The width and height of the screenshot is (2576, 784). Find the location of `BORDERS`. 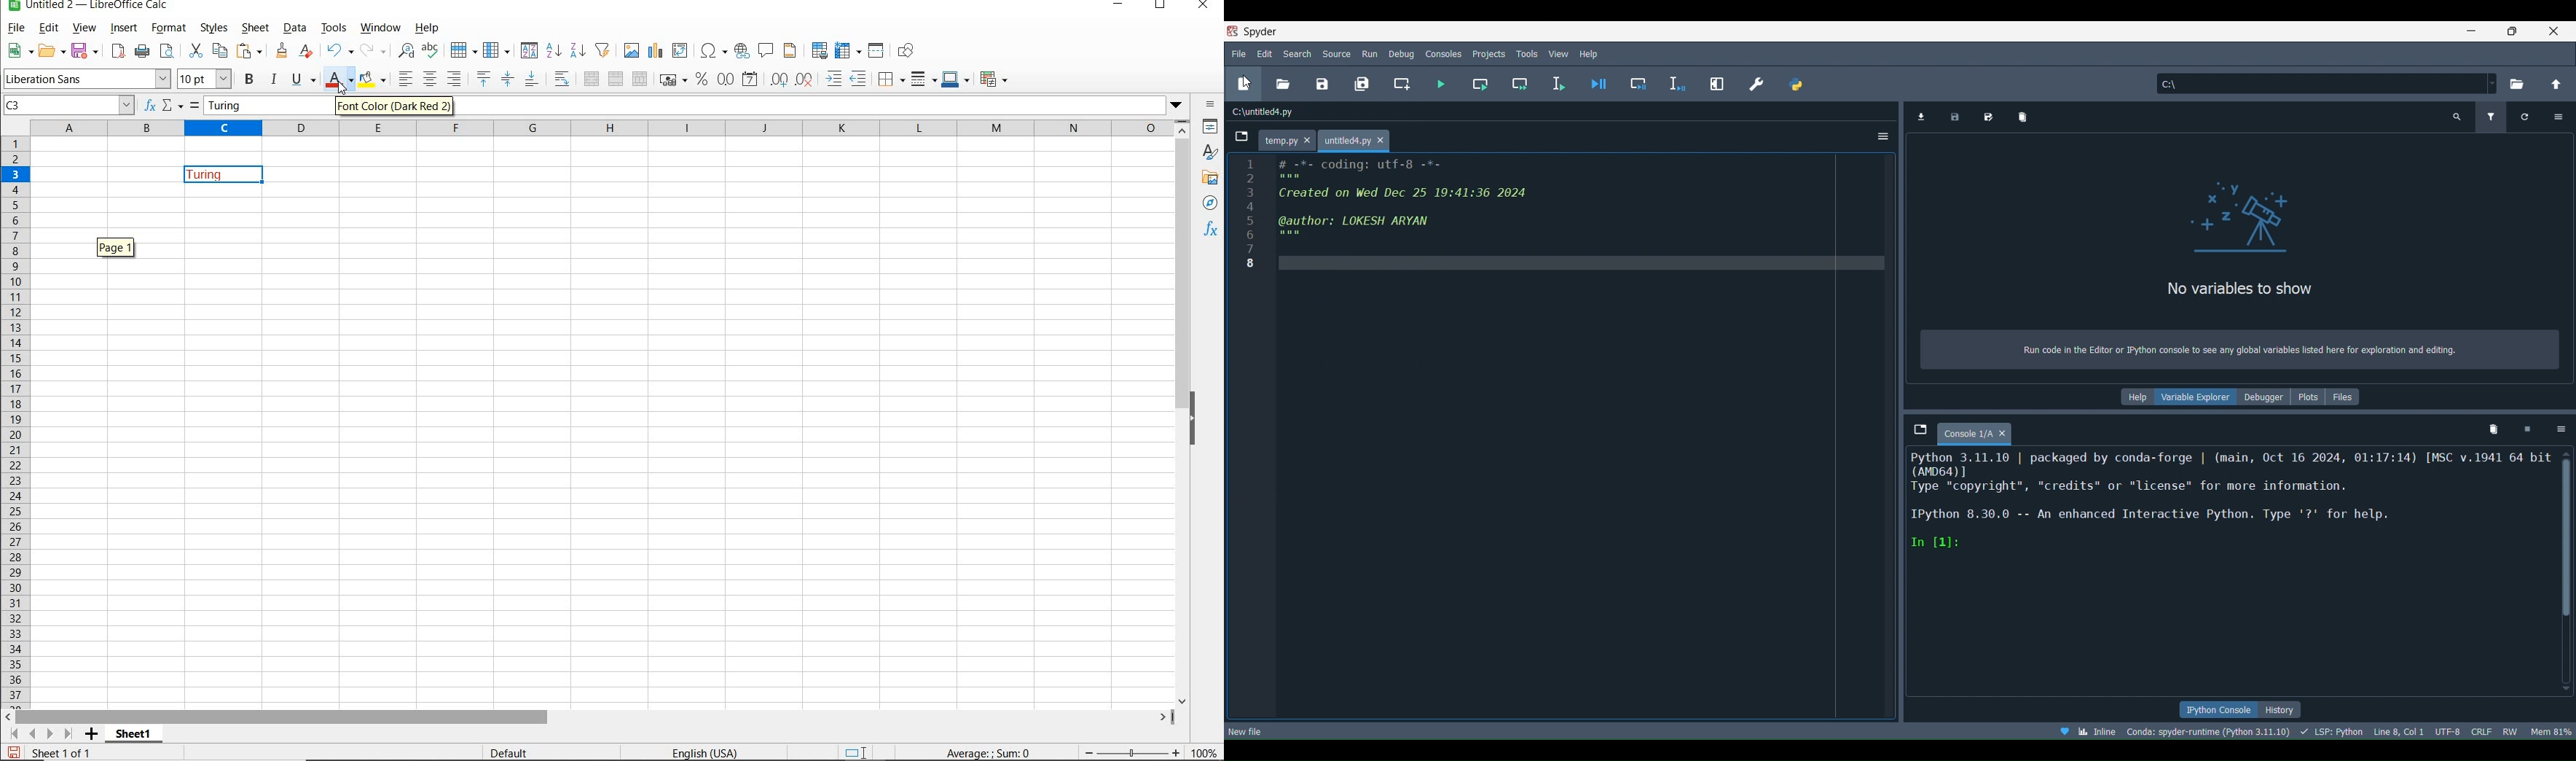

BORDERS is located at coordinates (891, 80).